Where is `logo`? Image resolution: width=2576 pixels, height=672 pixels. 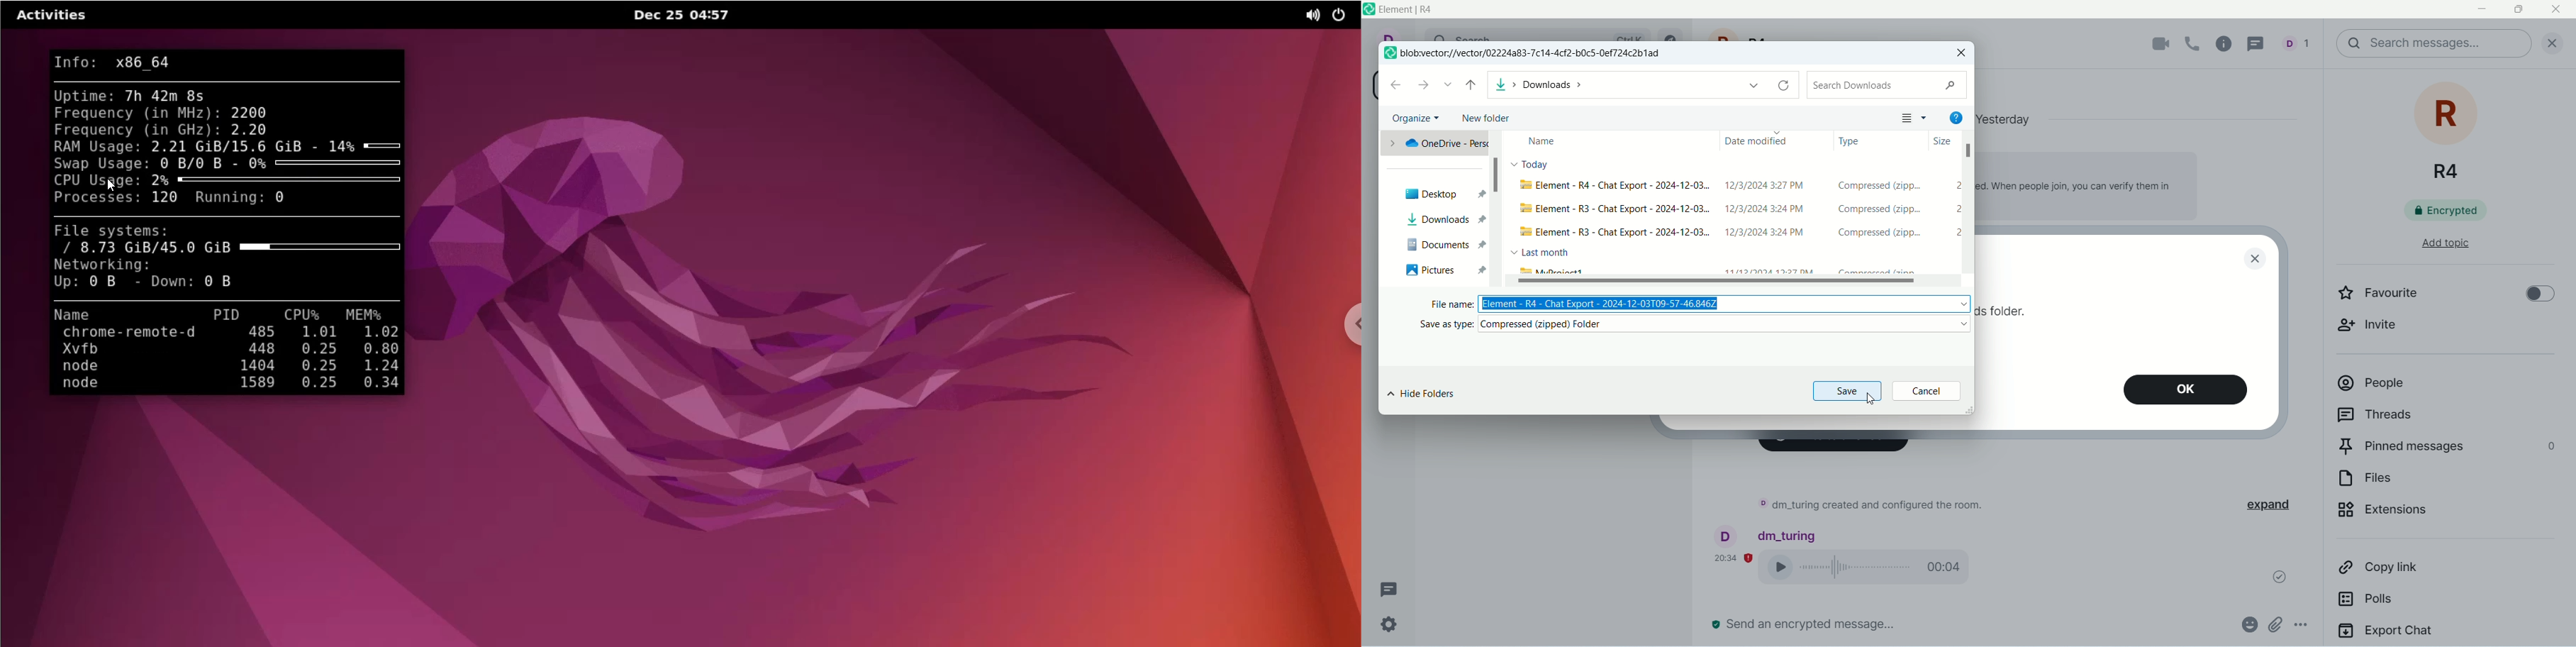 logo is located at coordinates (1369, 9).